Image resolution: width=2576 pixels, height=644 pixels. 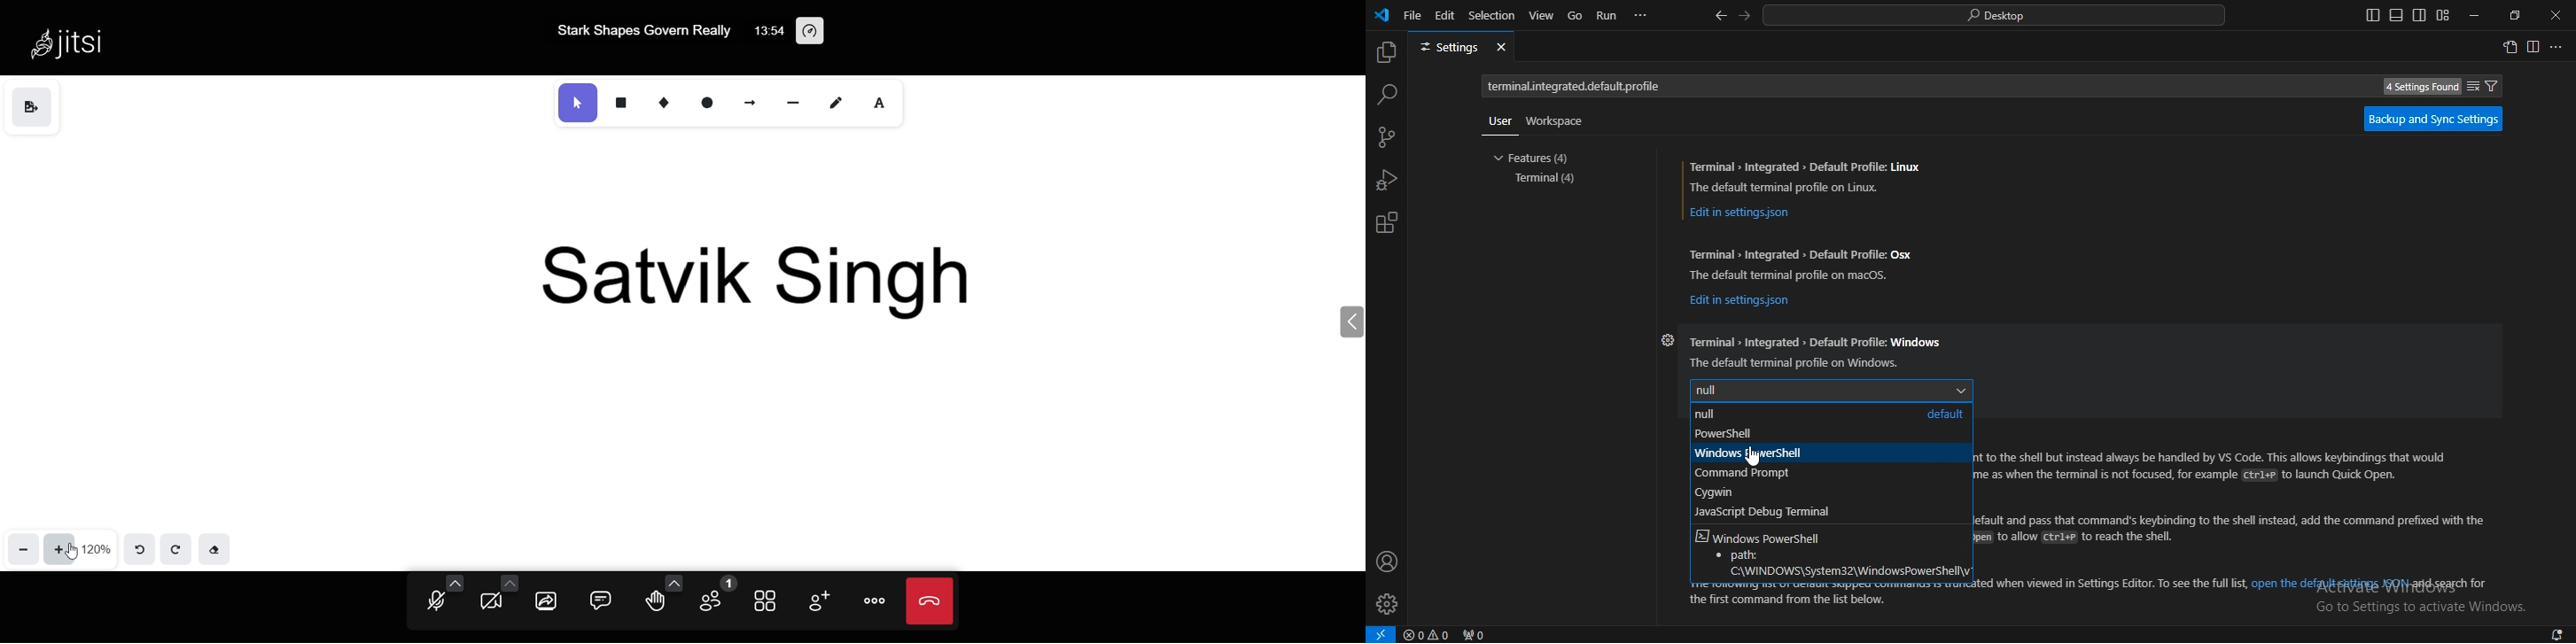 I want to click on Satvik SIngh, so click(x=764, y=274).